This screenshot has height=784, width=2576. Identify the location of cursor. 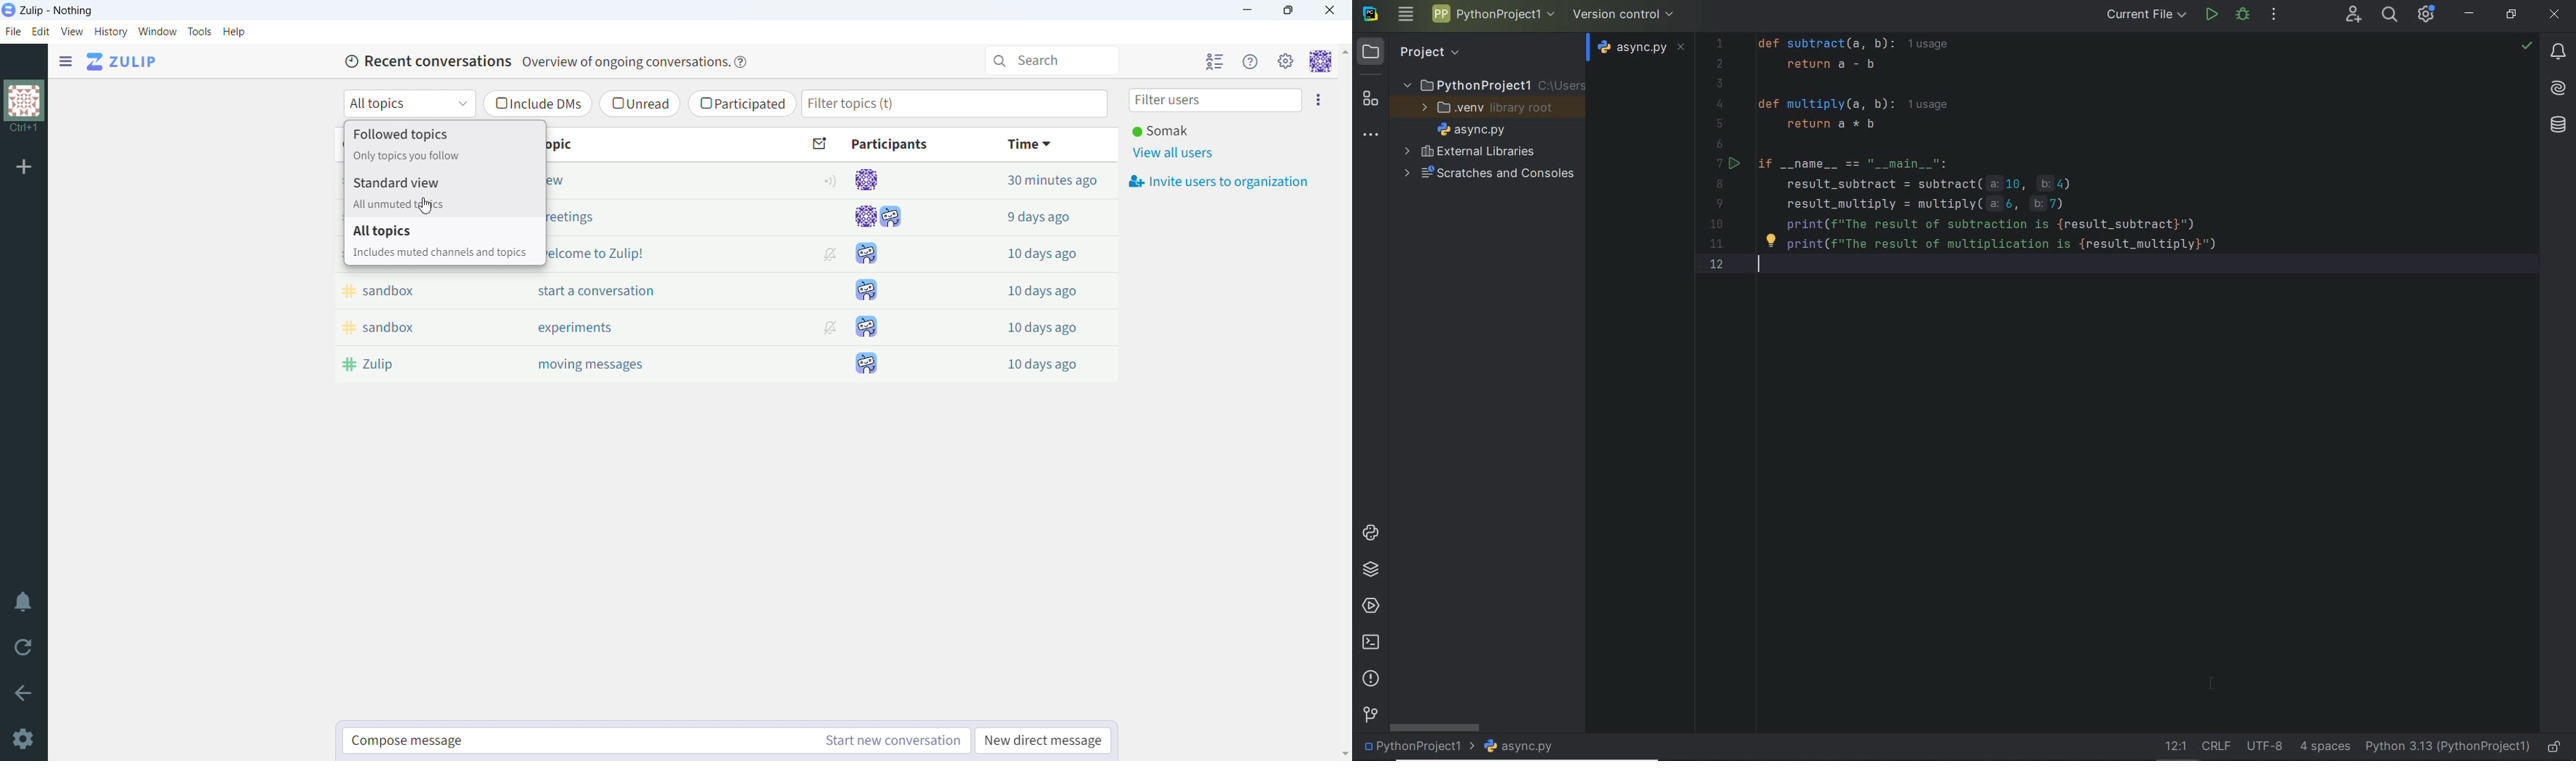
(426, 206).